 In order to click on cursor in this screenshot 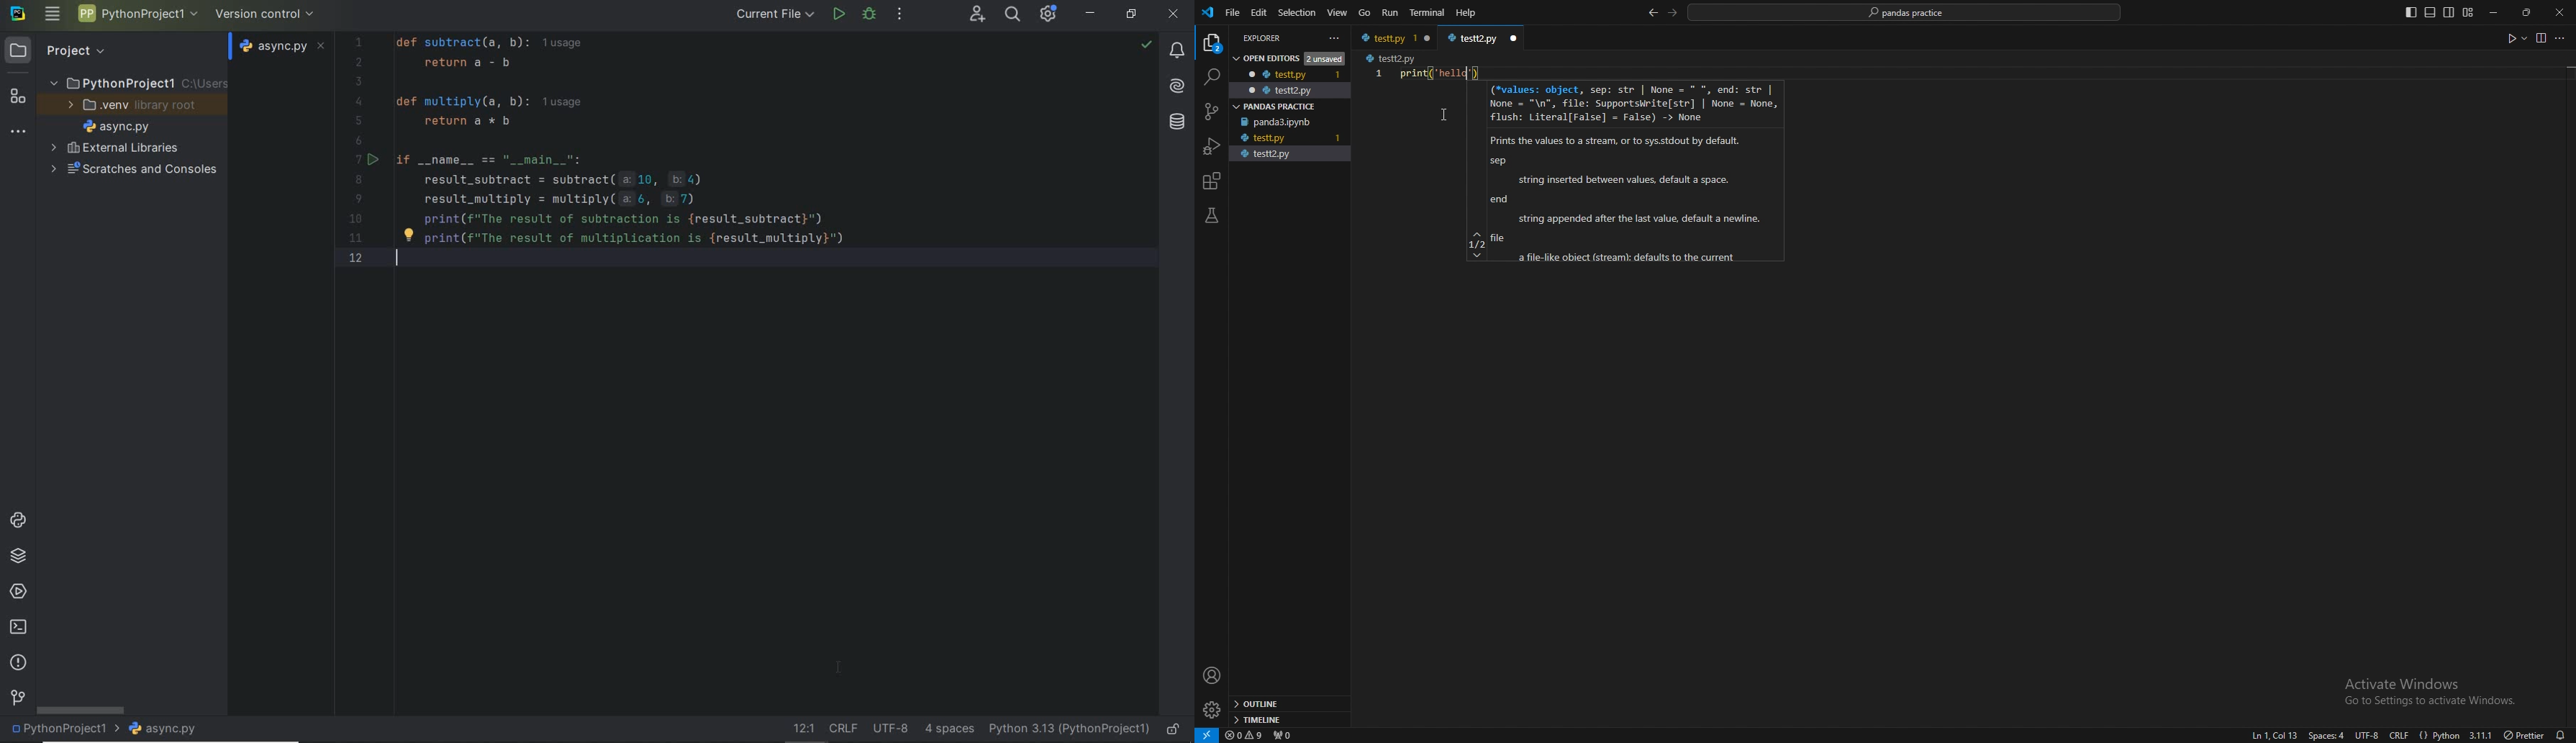, I will do `click(1440, 114)`.